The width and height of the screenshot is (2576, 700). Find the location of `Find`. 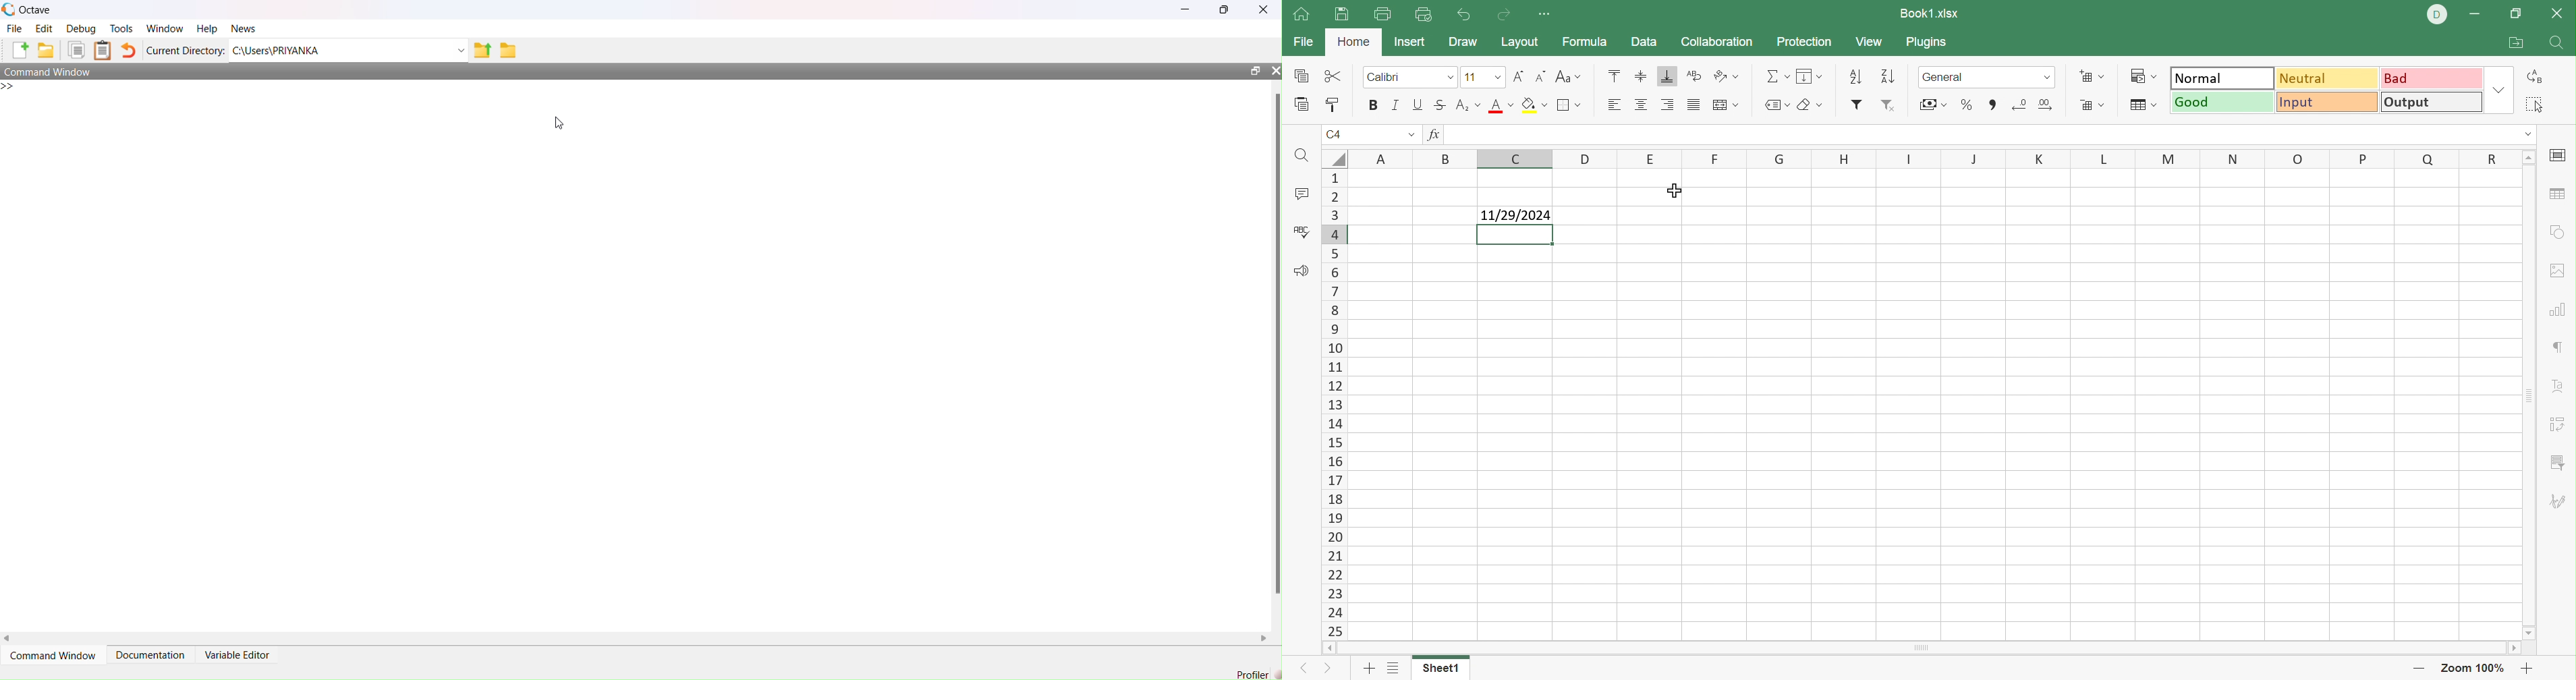

Find is located at coordinates (2555, 42).